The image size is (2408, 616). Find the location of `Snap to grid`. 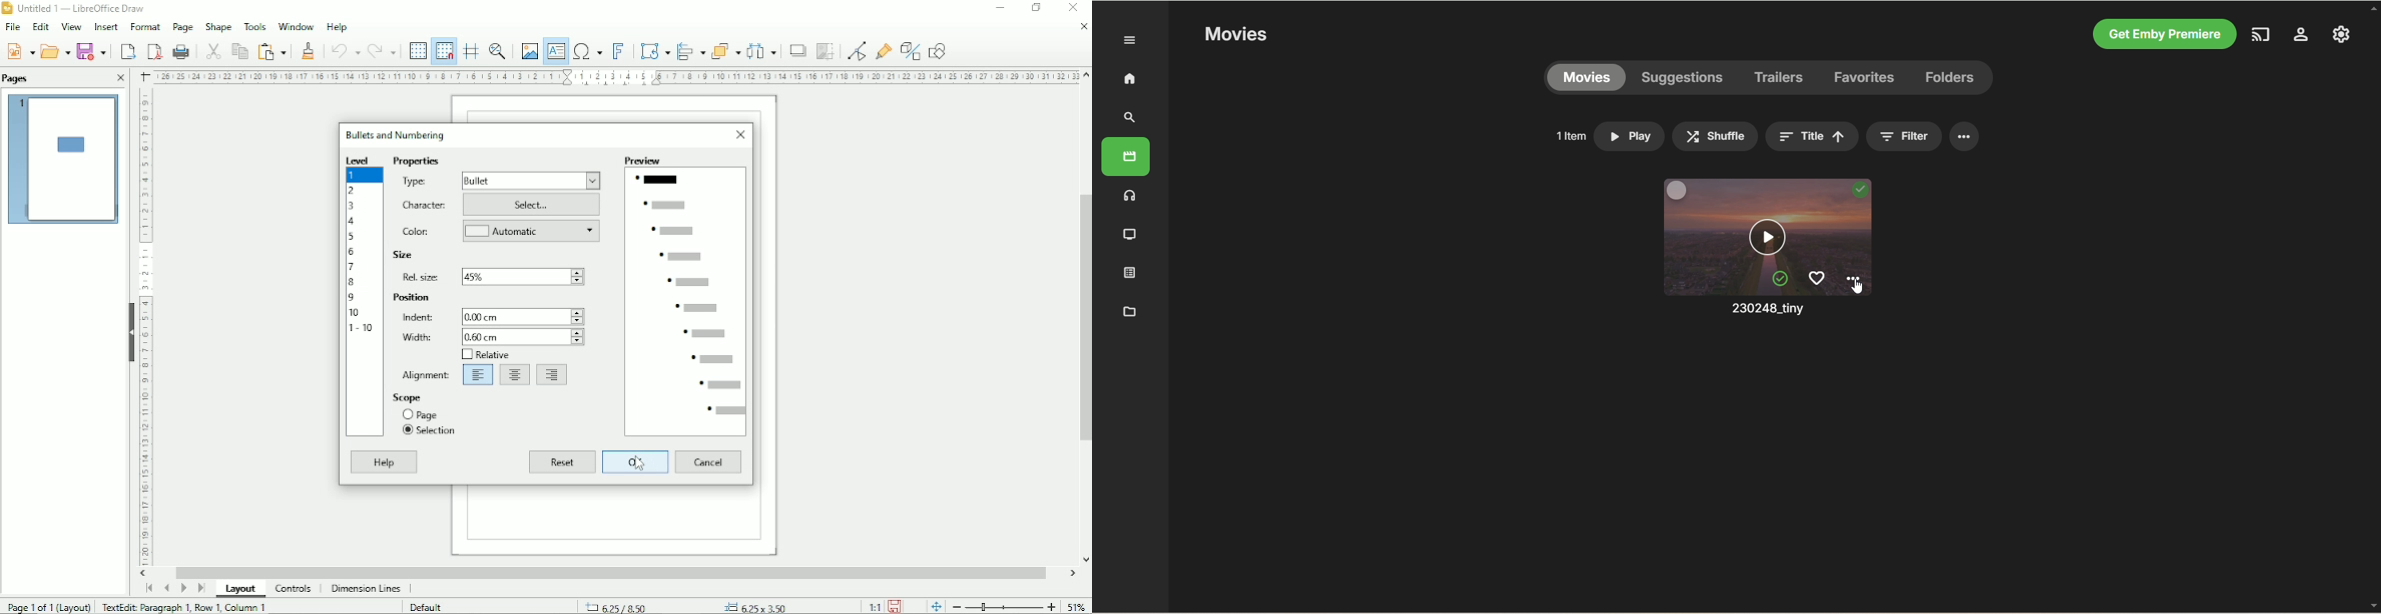

Snap to grid is located at coordinates (443, 51).